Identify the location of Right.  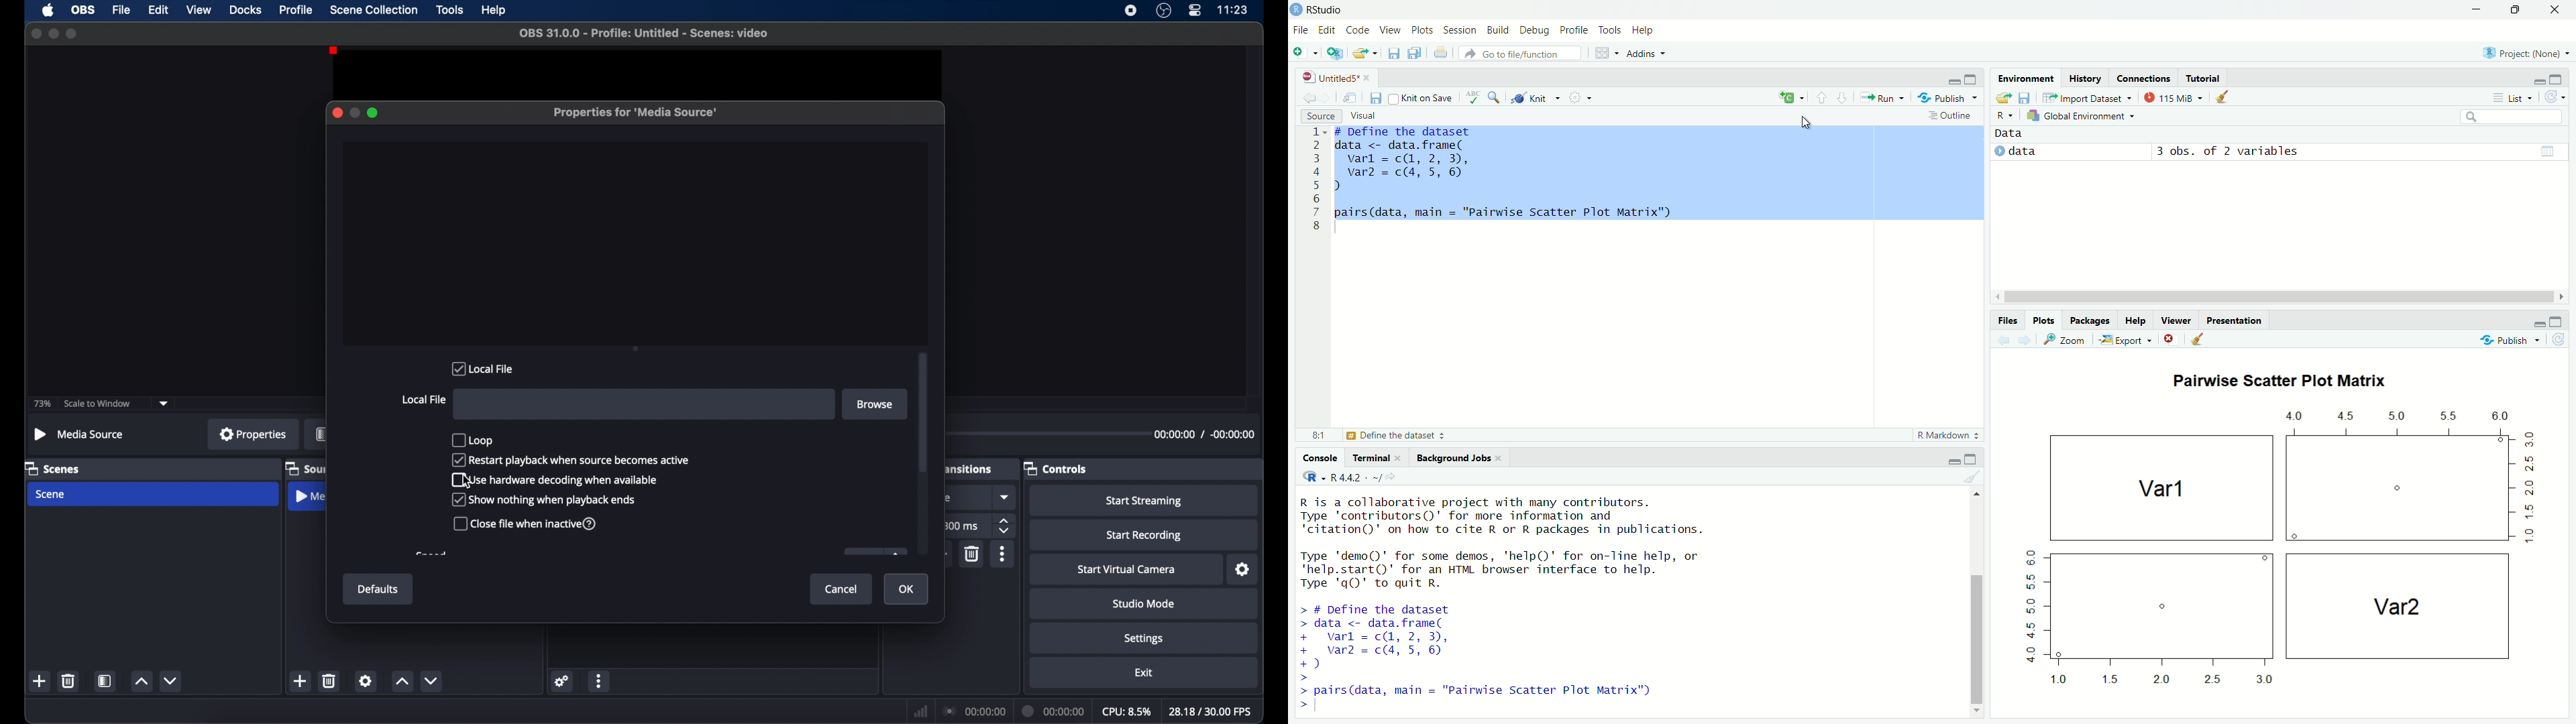
(2561, 296).